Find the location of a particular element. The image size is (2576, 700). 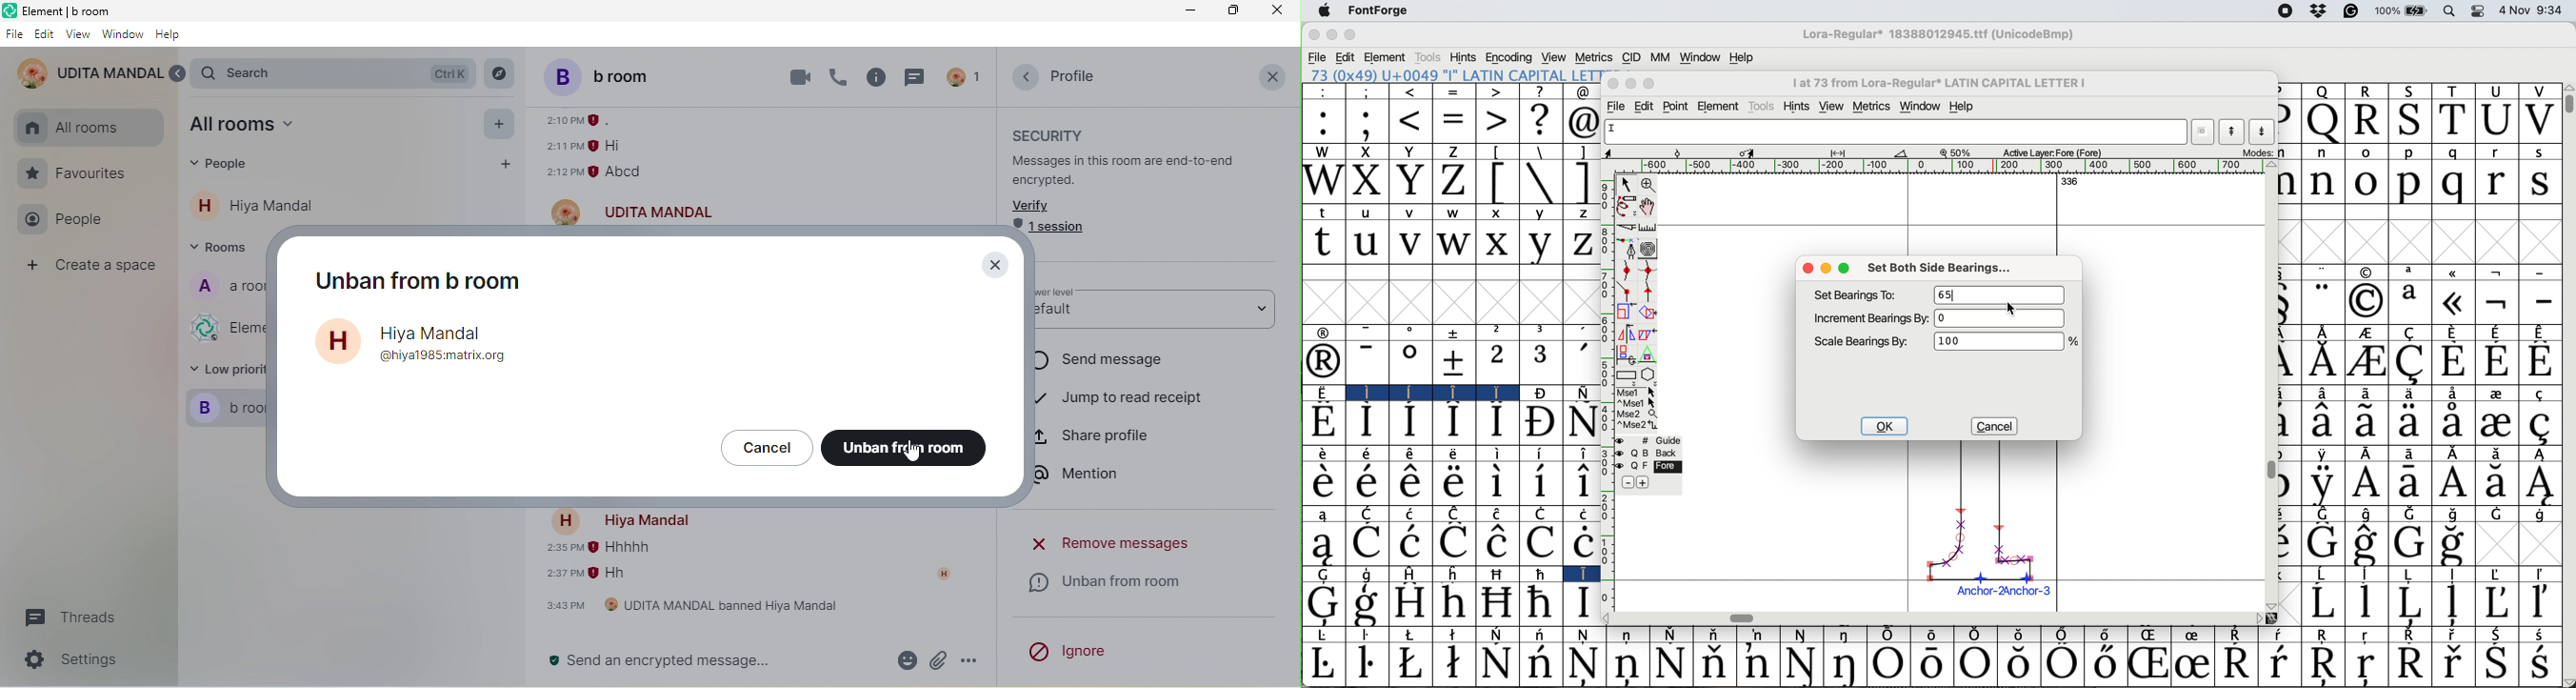

Symbol is located at coordinates (2414, 454).